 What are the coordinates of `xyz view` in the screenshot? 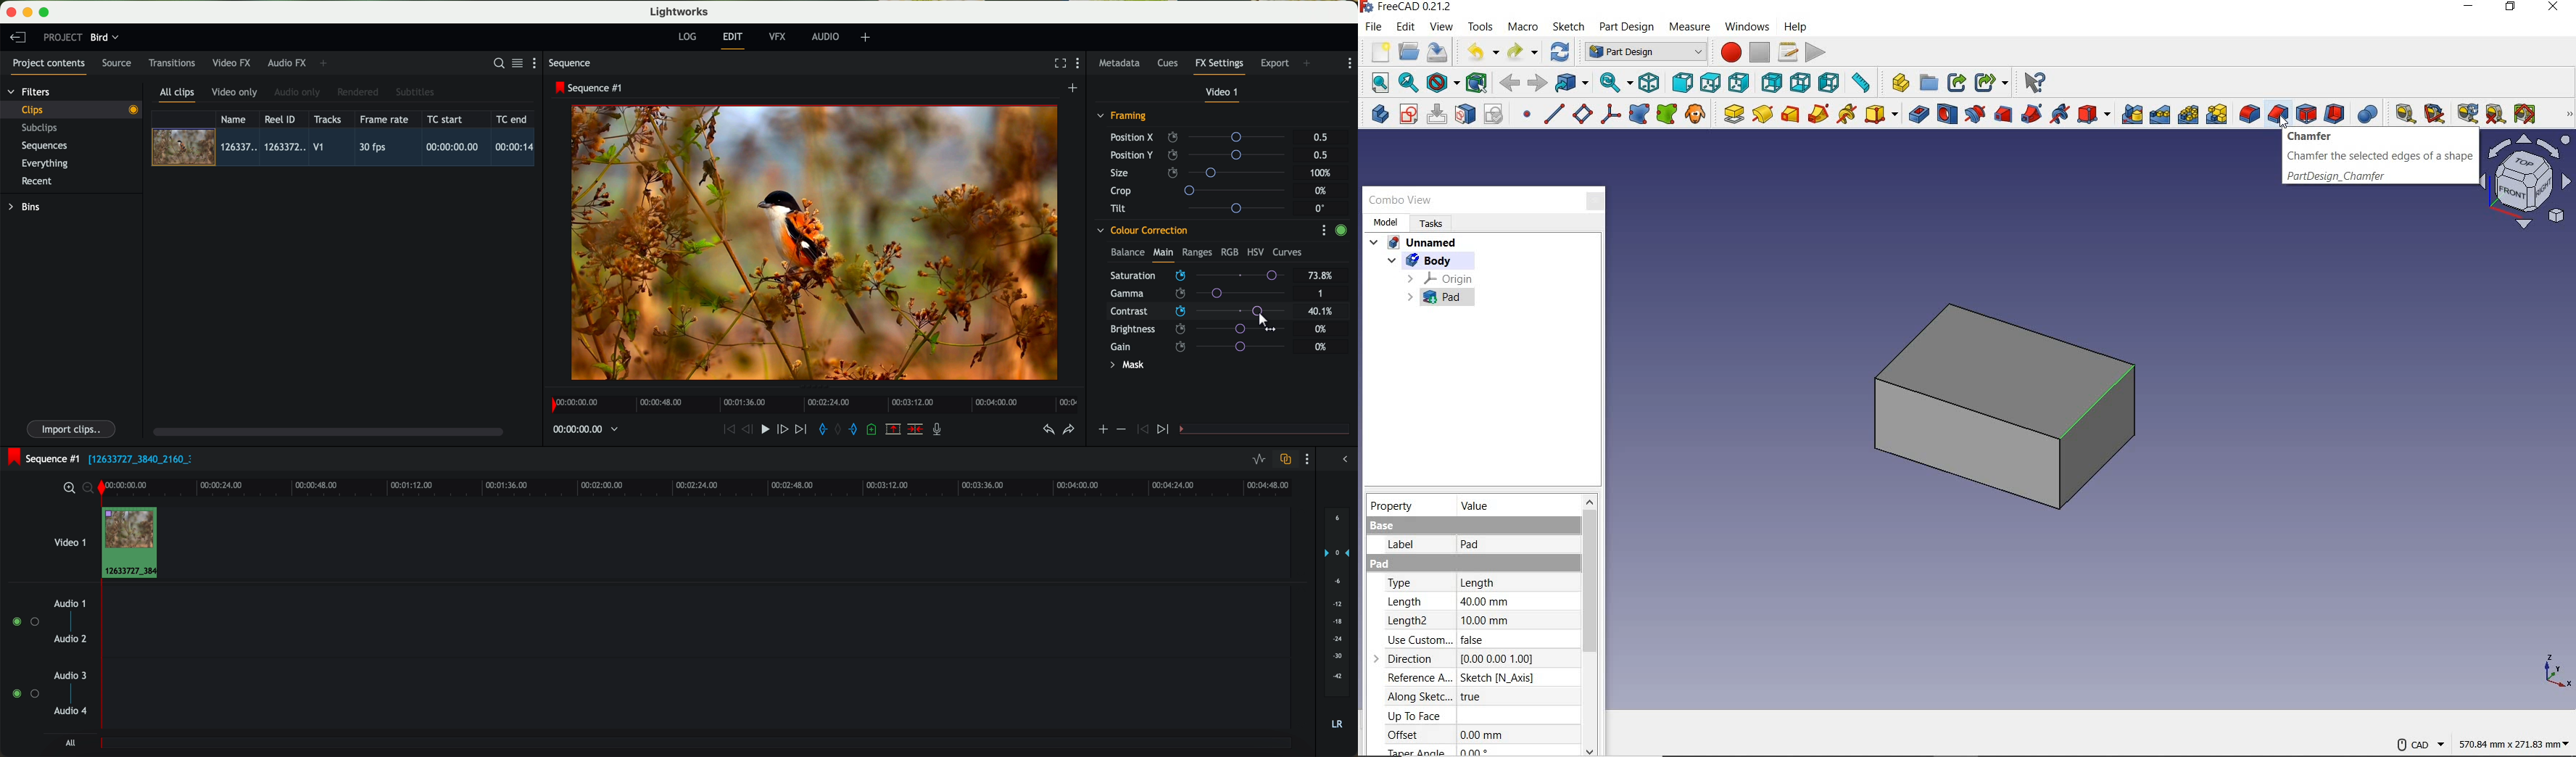 It's located at (2554, 671).